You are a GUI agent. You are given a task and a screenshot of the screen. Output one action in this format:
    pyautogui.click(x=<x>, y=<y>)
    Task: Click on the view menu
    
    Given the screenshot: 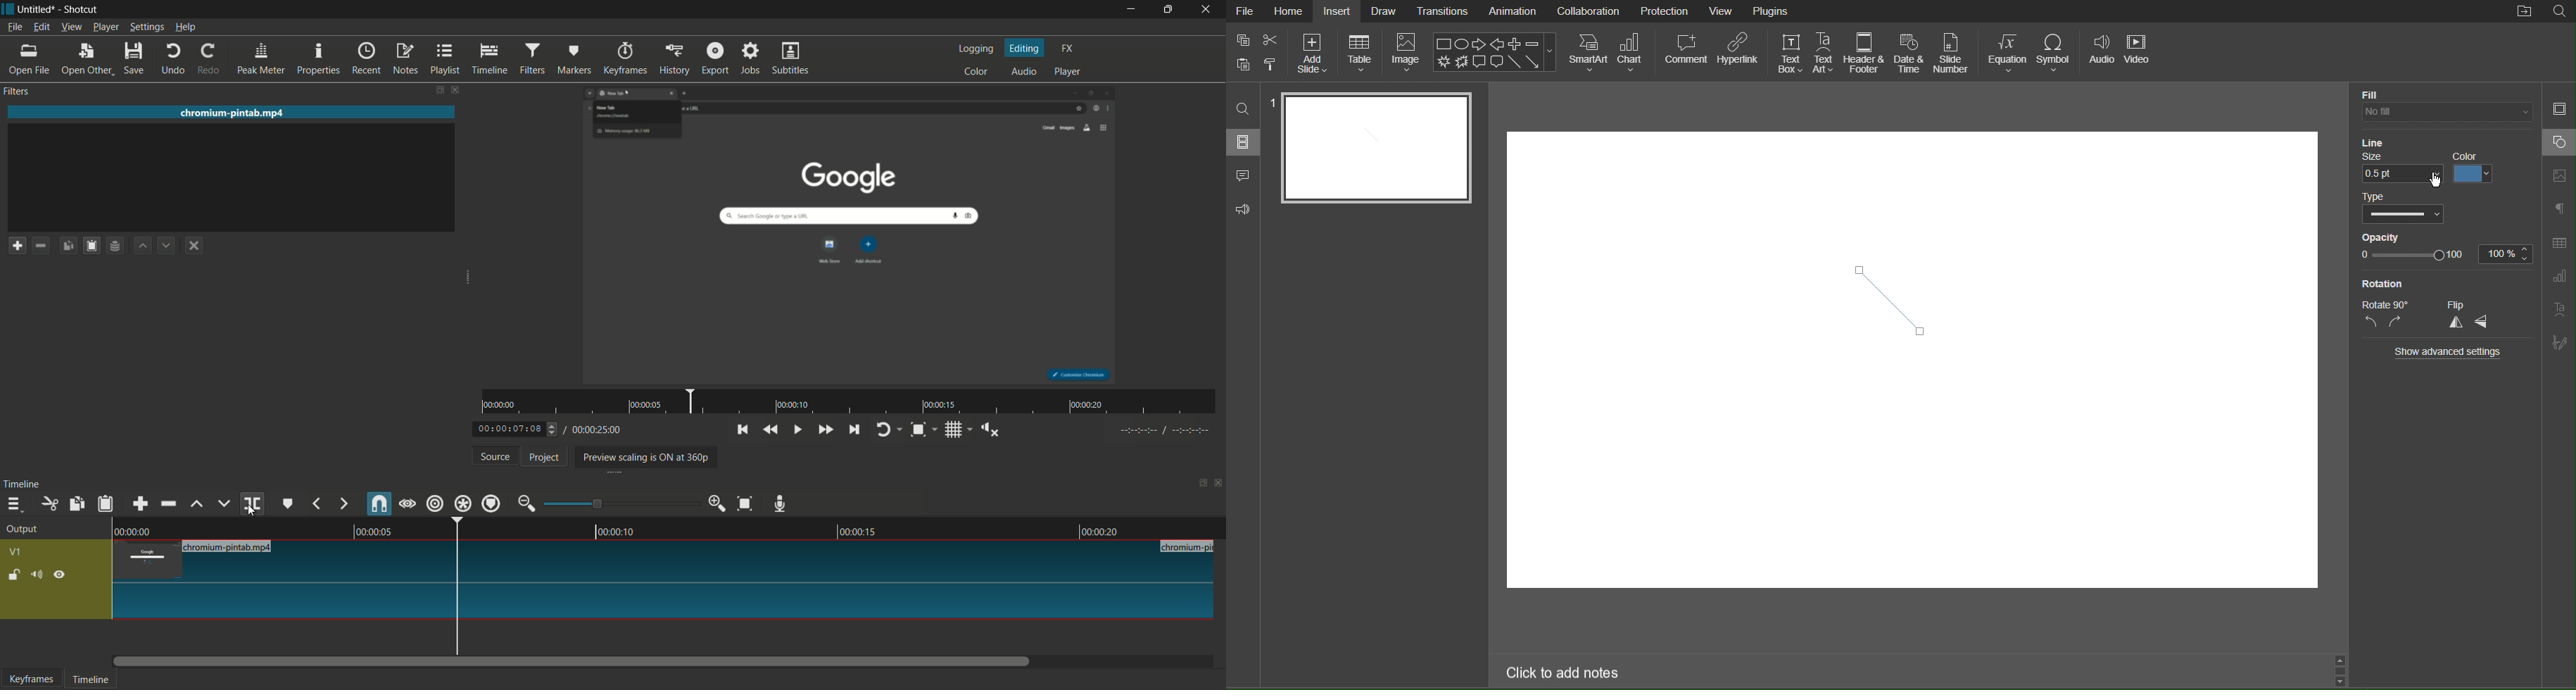 What is the action you would take?
    pyautogui.click(x=70, y=27)
    